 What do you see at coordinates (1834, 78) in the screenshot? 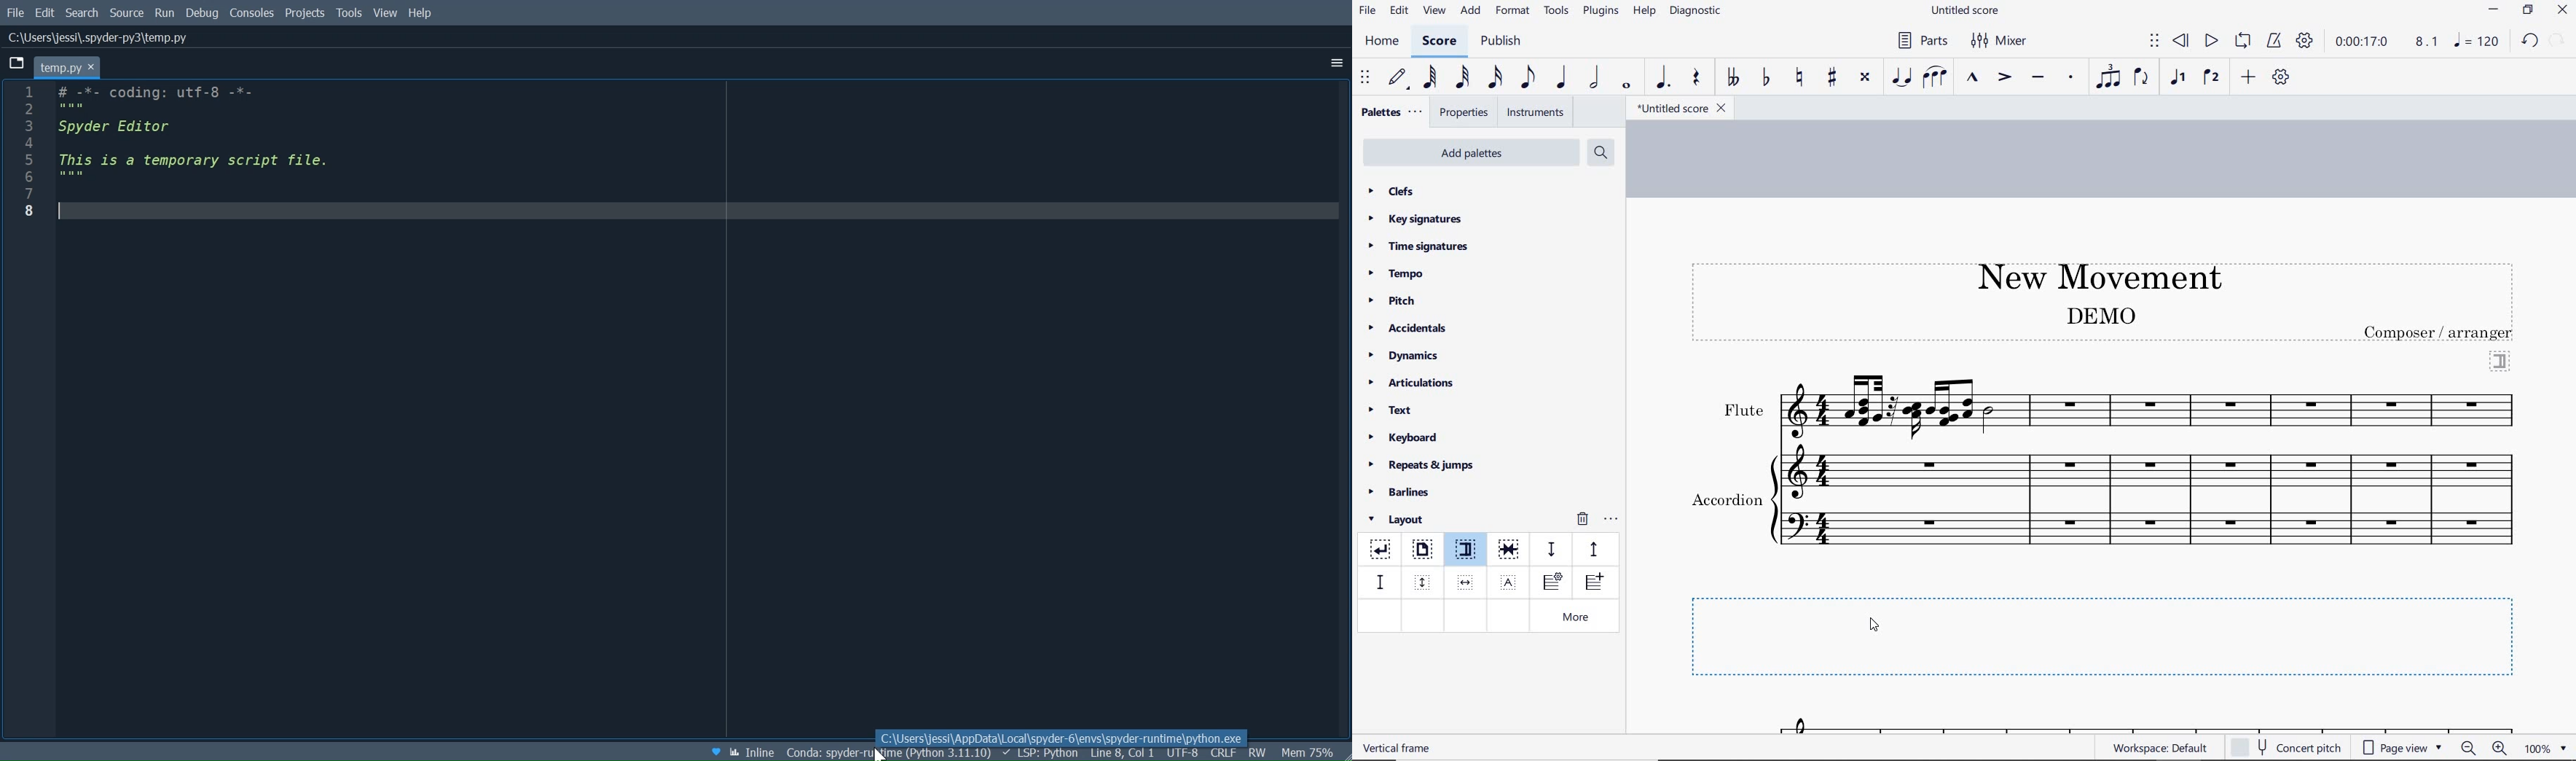
I see `toggle sharp` at bounding box center [1834, 78].